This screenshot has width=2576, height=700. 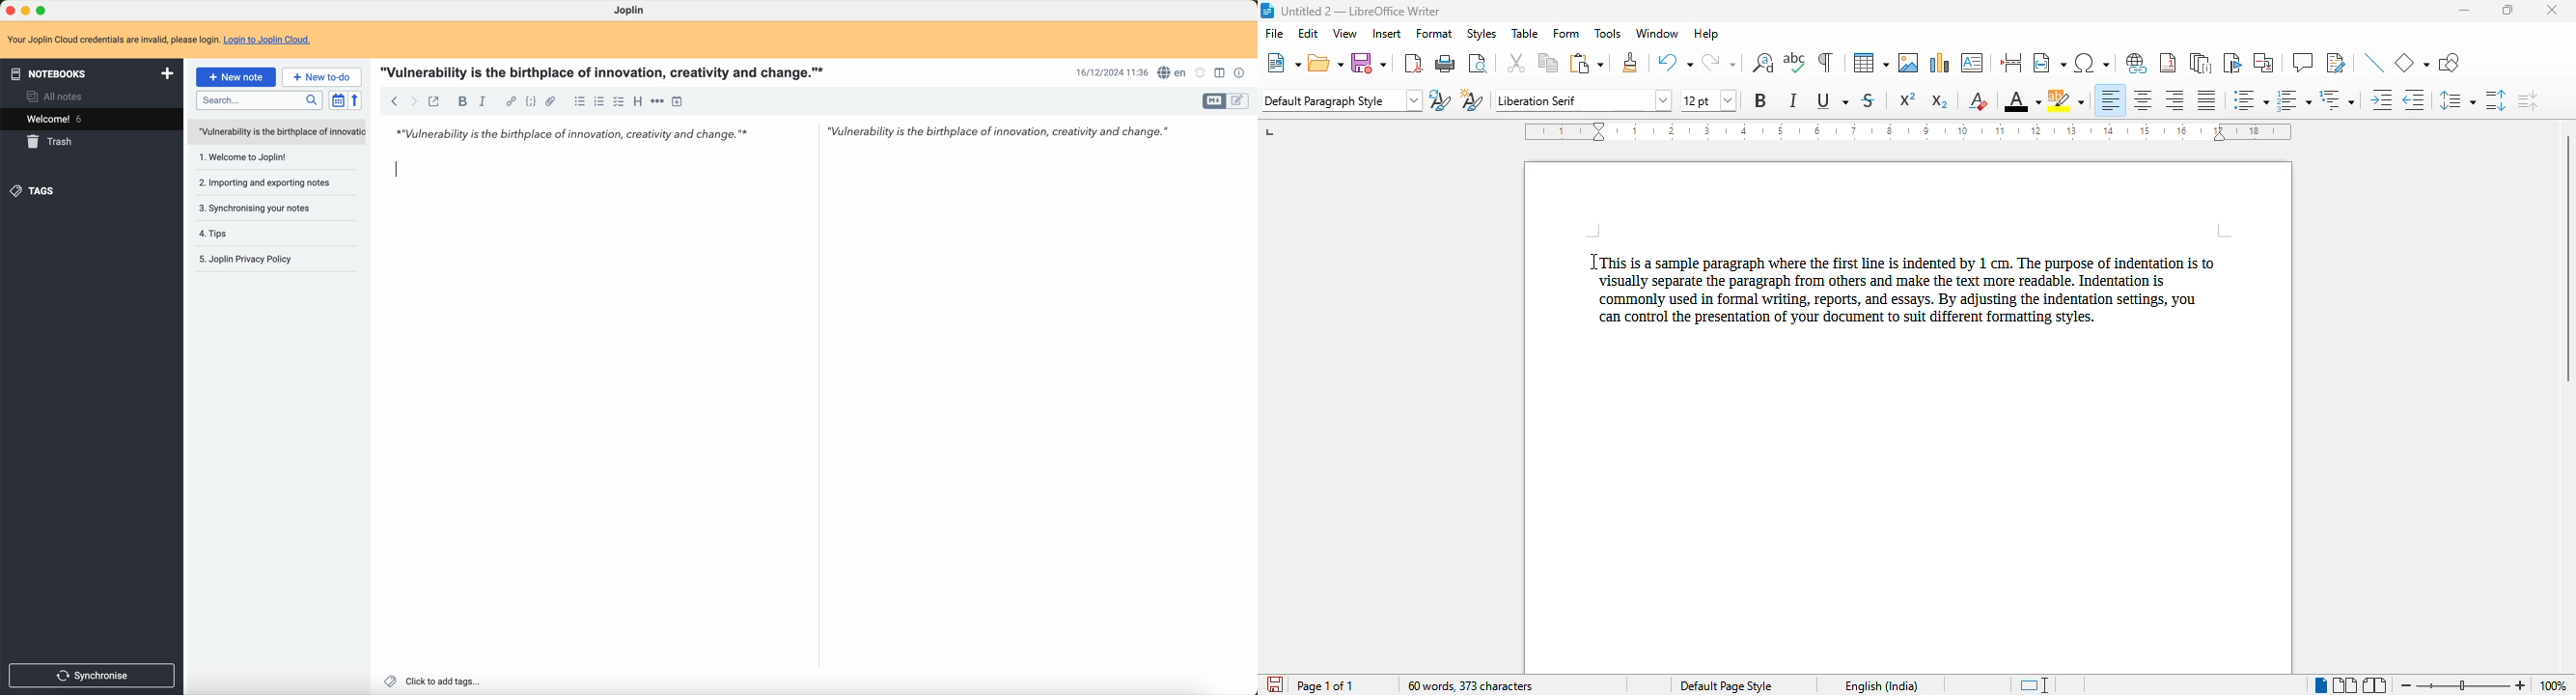 What do you see at coordinates (437, 102) in the screenshot?
I see `toggle external editing` at bounding box center [437, 102].